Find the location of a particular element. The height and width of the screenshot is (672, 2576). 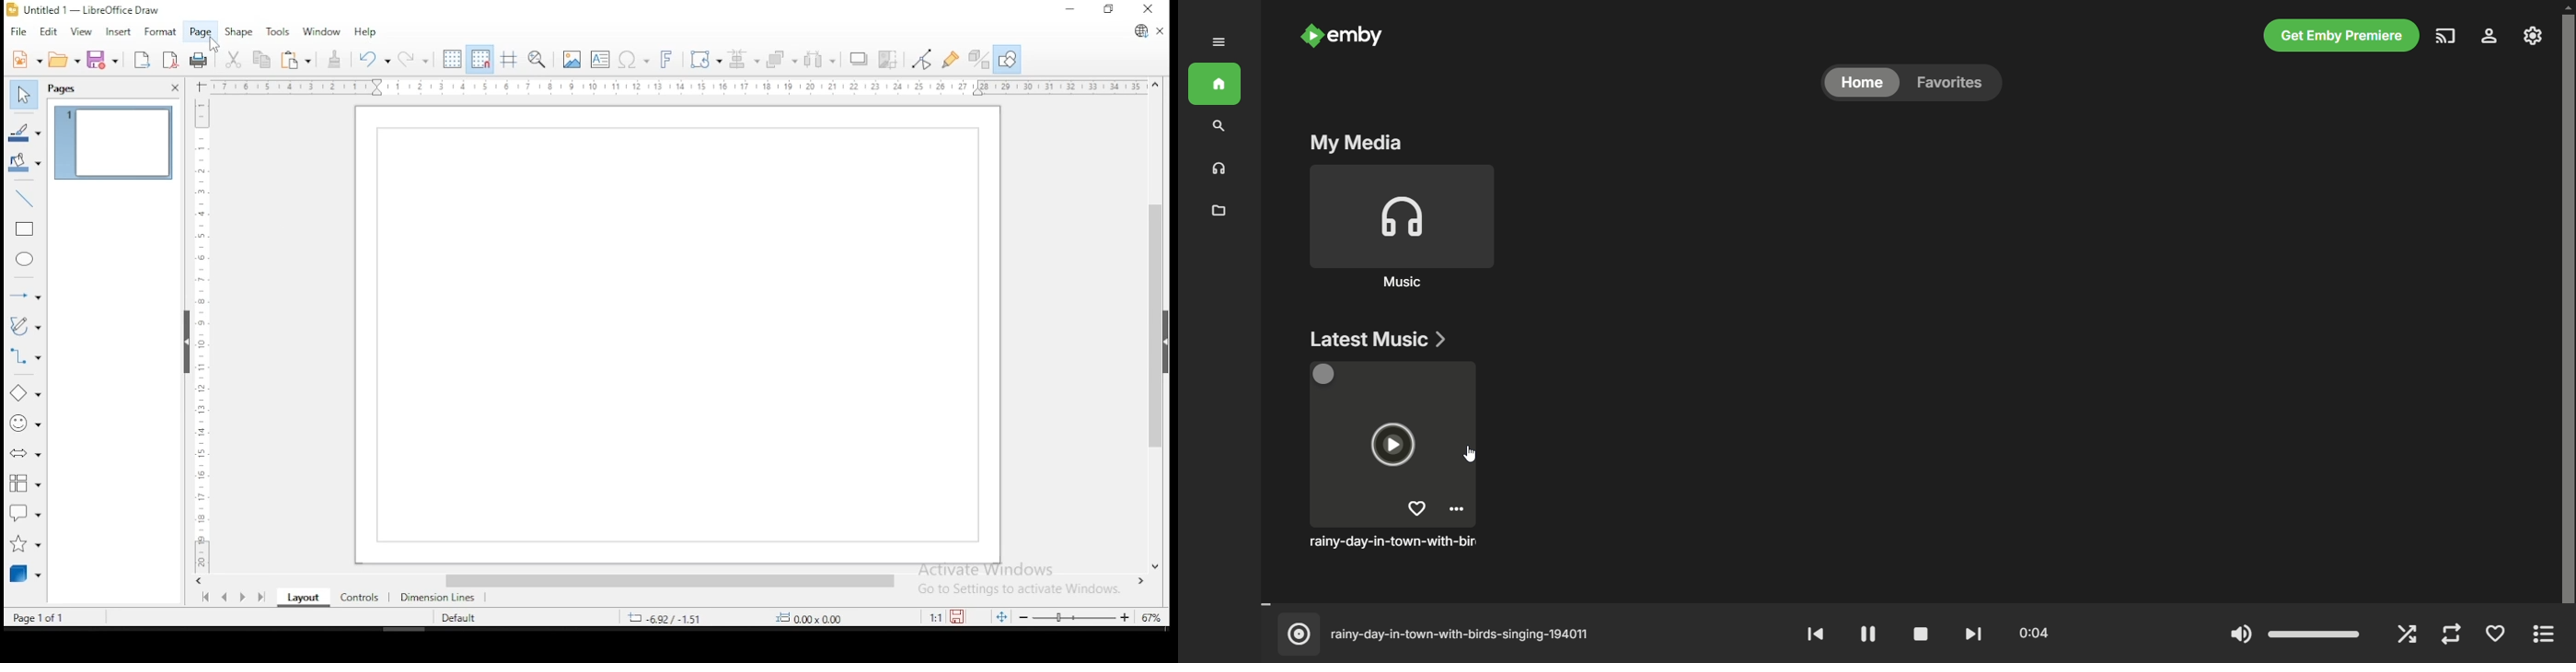

controls is located at coordinates (358, 599).